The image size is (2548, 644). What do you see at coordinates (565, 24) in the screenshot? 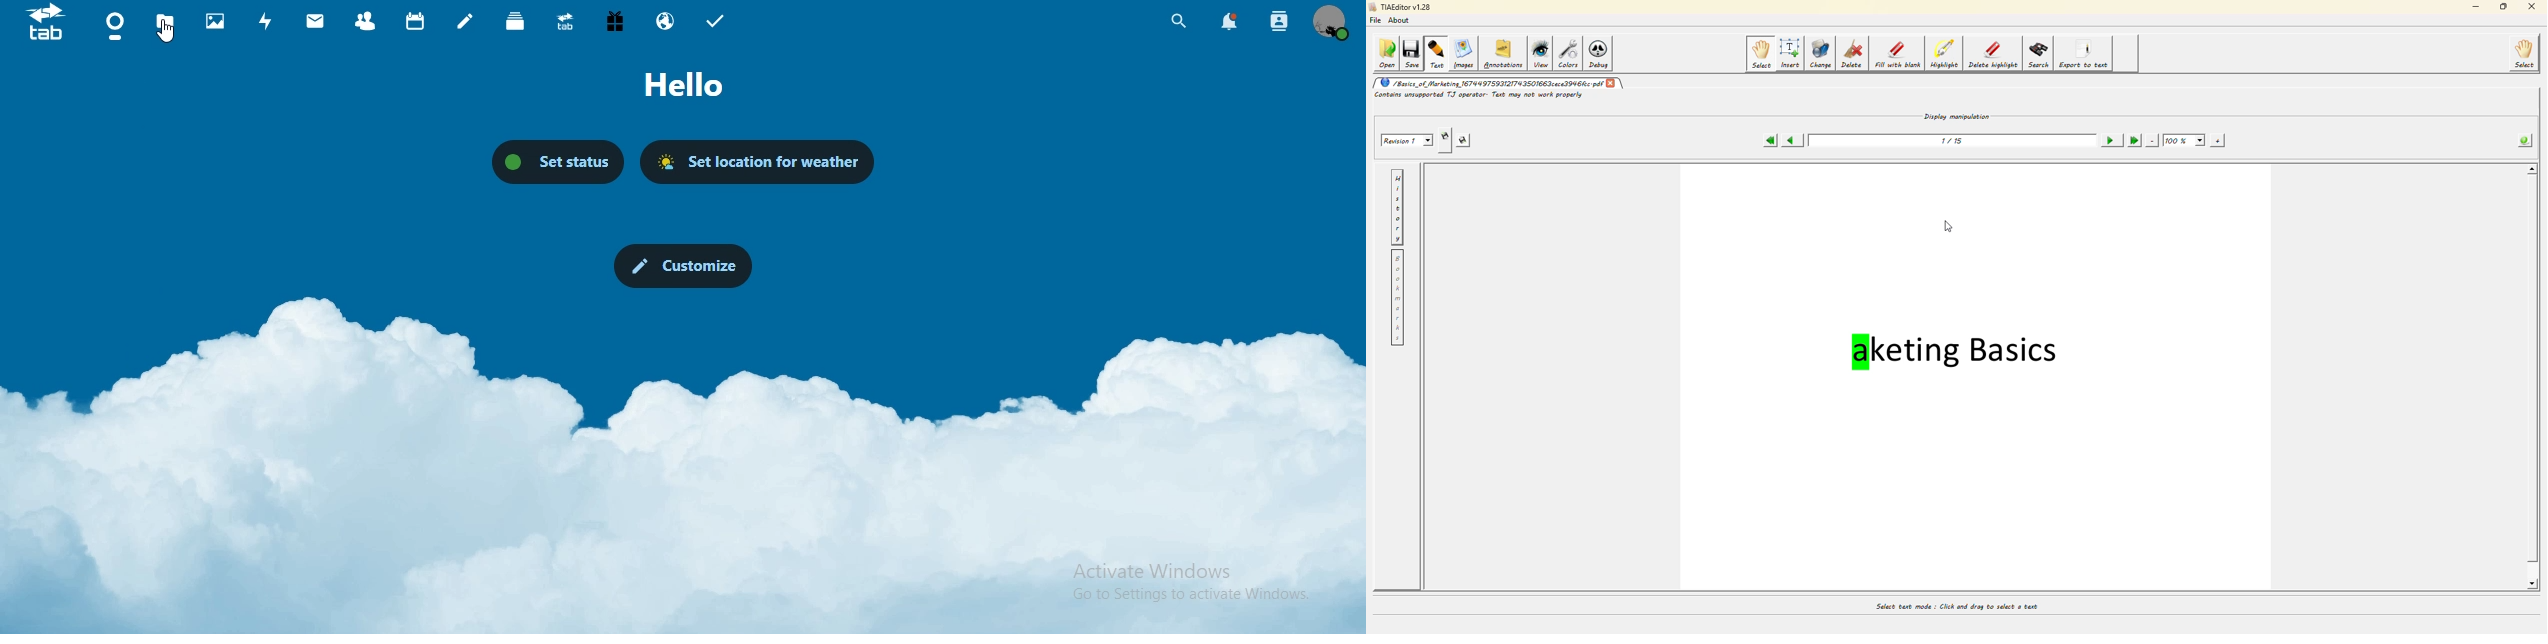
I see `synology` at bounding box center [565, 24].